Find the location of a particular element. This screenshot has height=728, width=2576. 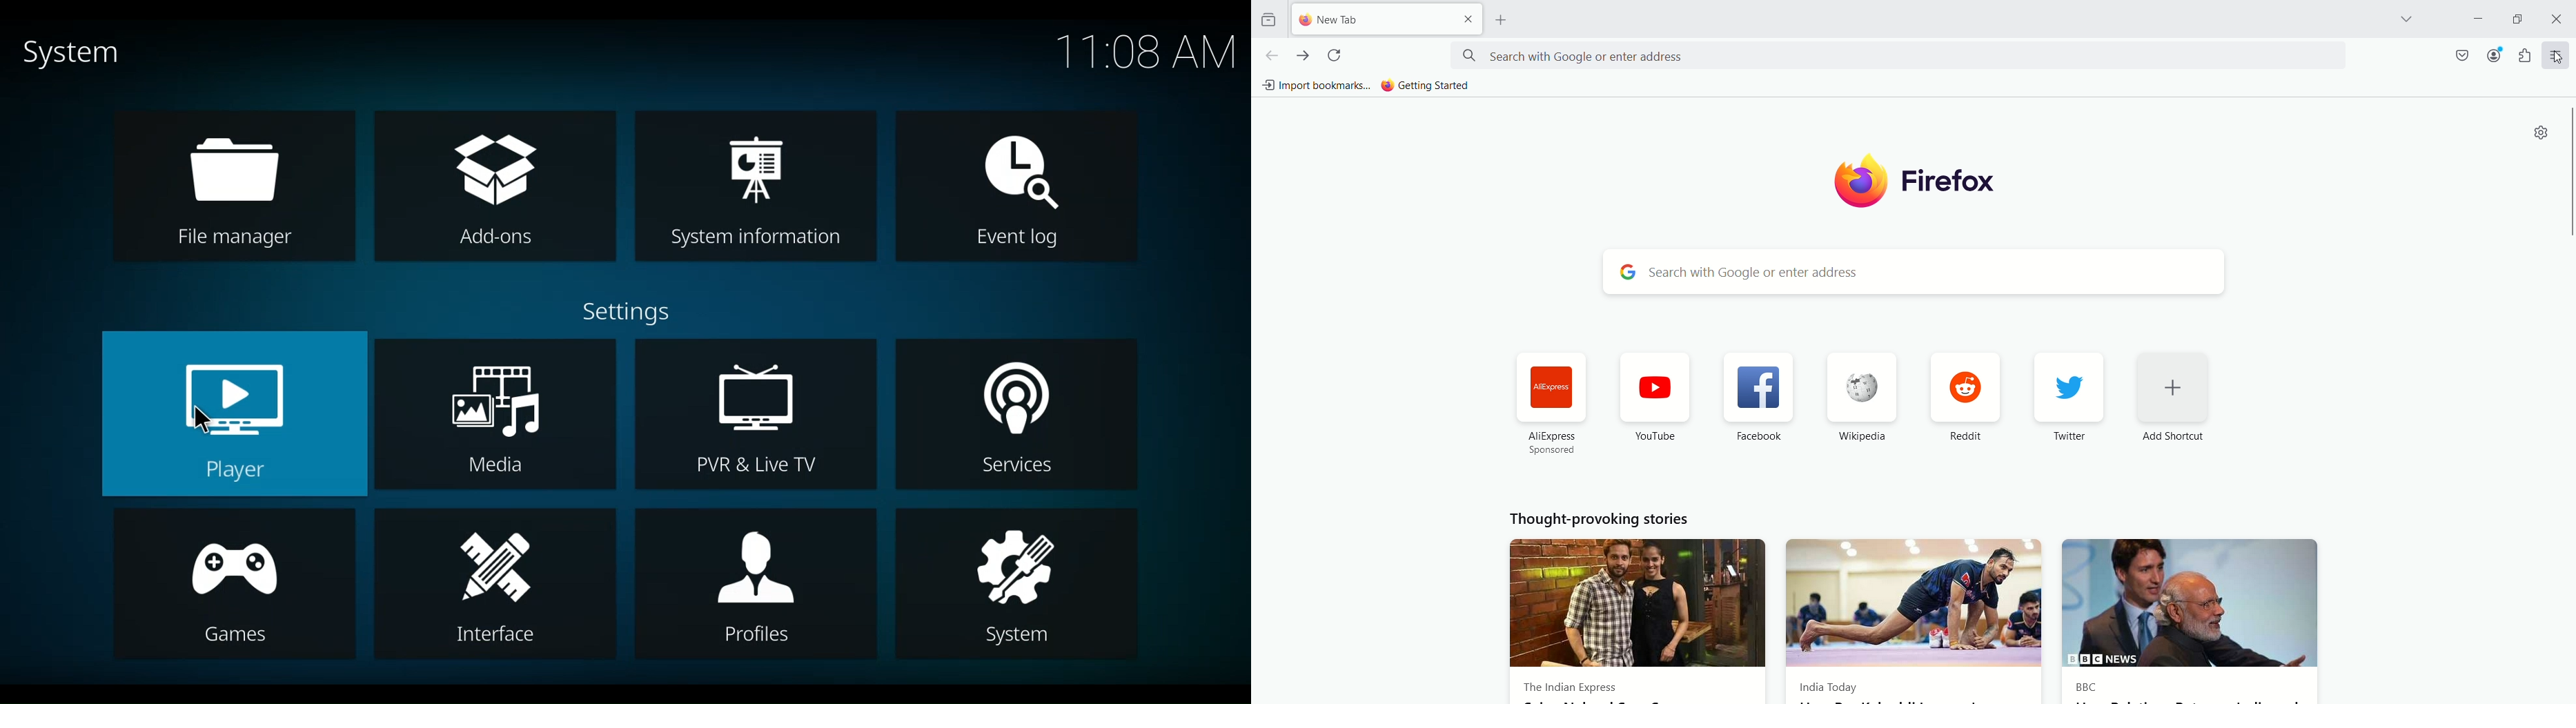

minimize is located at coordinates (2476, 18).